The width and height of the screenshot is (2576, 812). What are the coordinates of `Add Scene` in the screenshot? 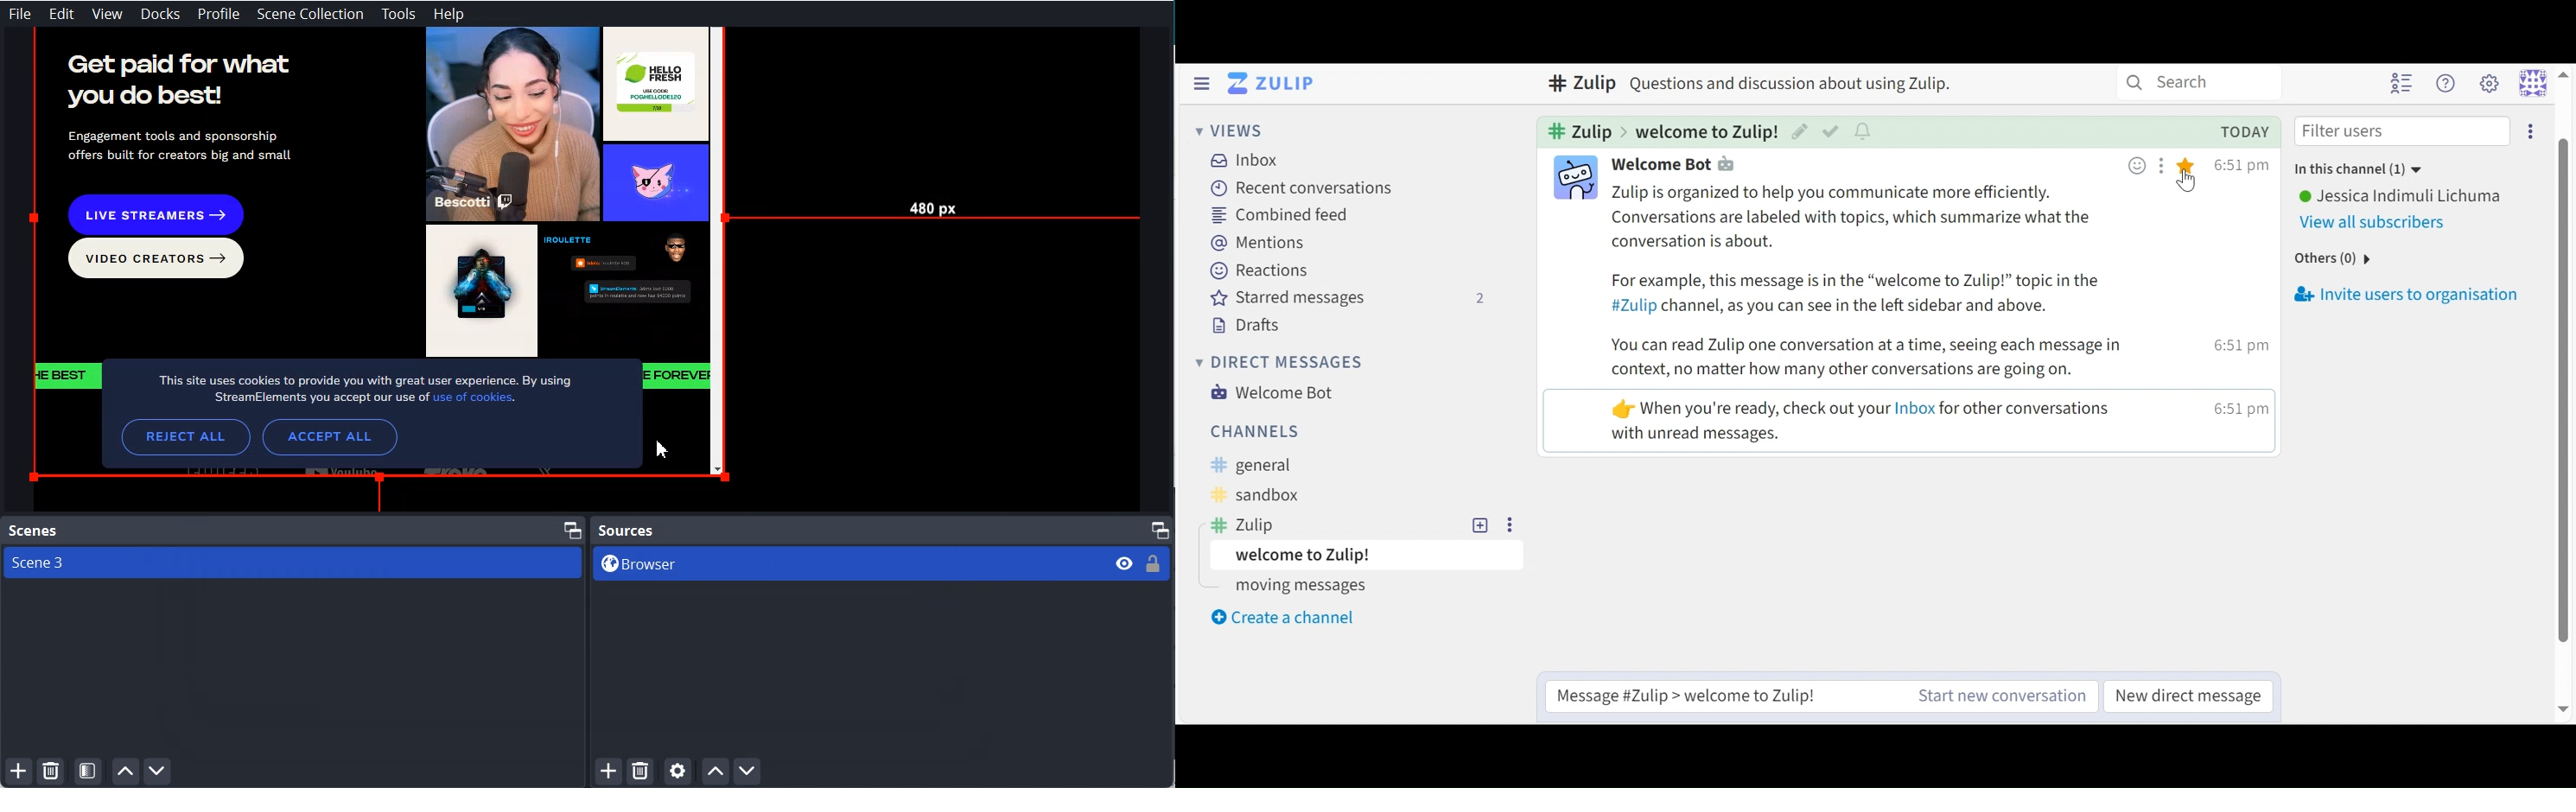 It's located at (16, 772).